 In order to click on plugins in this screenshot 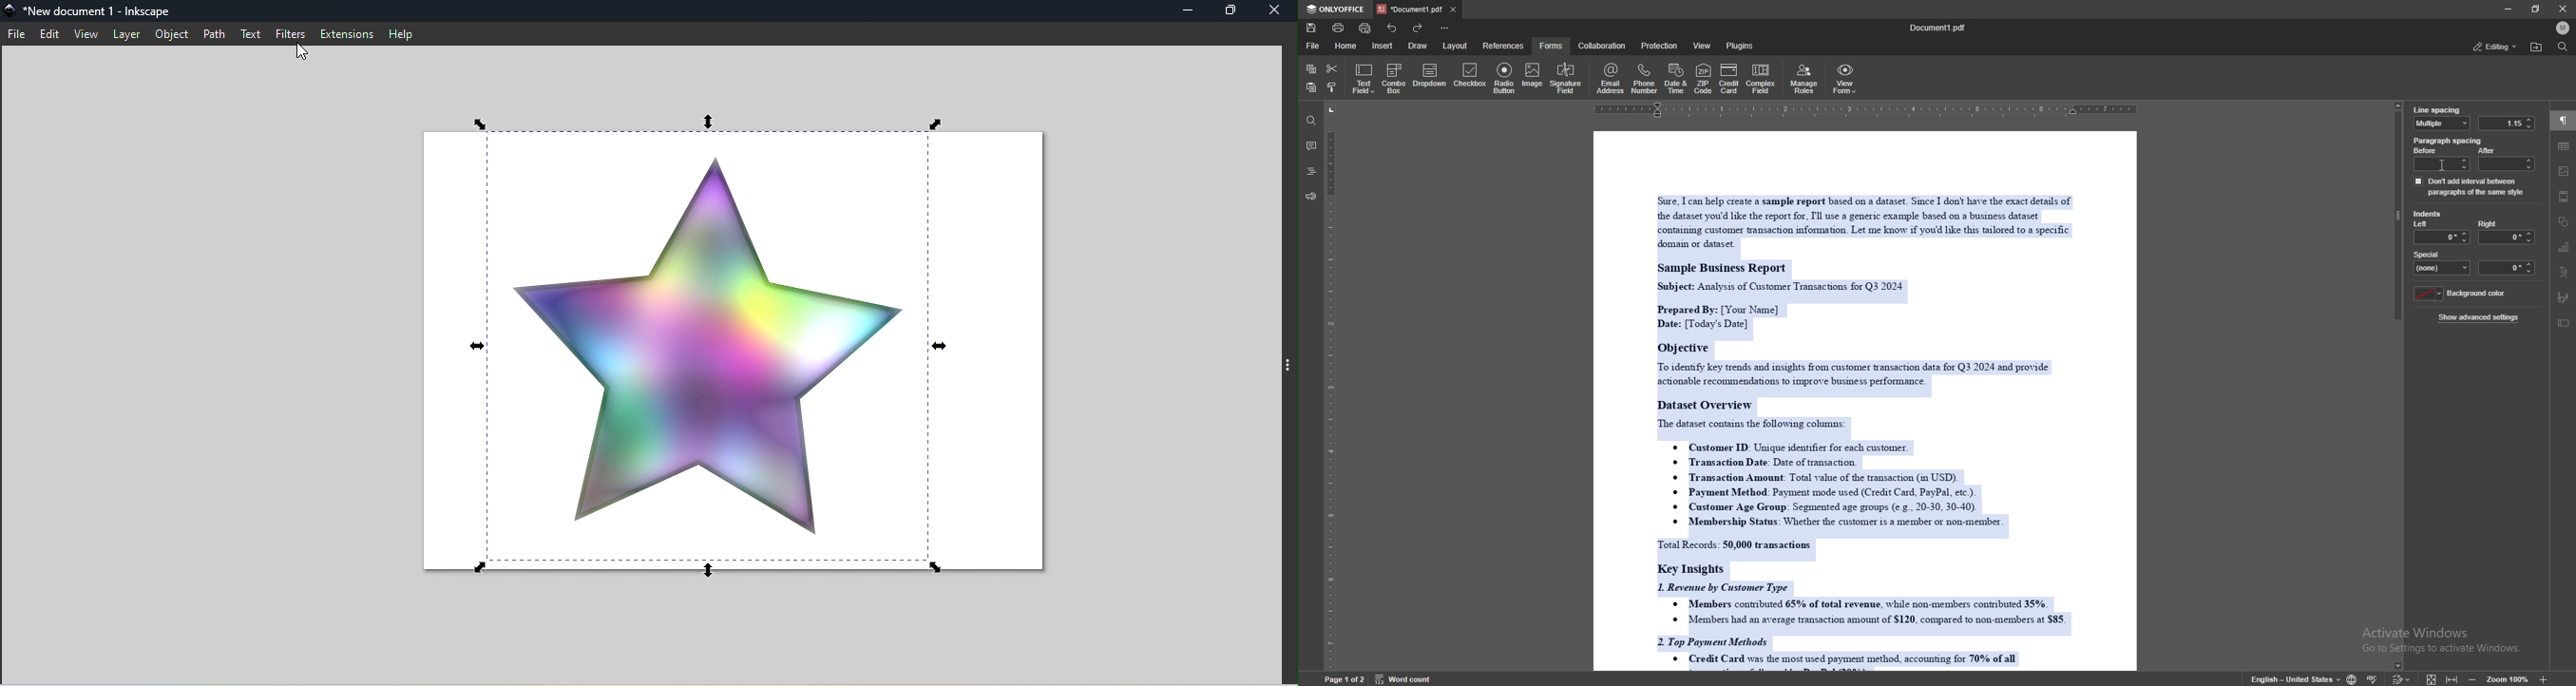, I will do `click(1742, 45)`.